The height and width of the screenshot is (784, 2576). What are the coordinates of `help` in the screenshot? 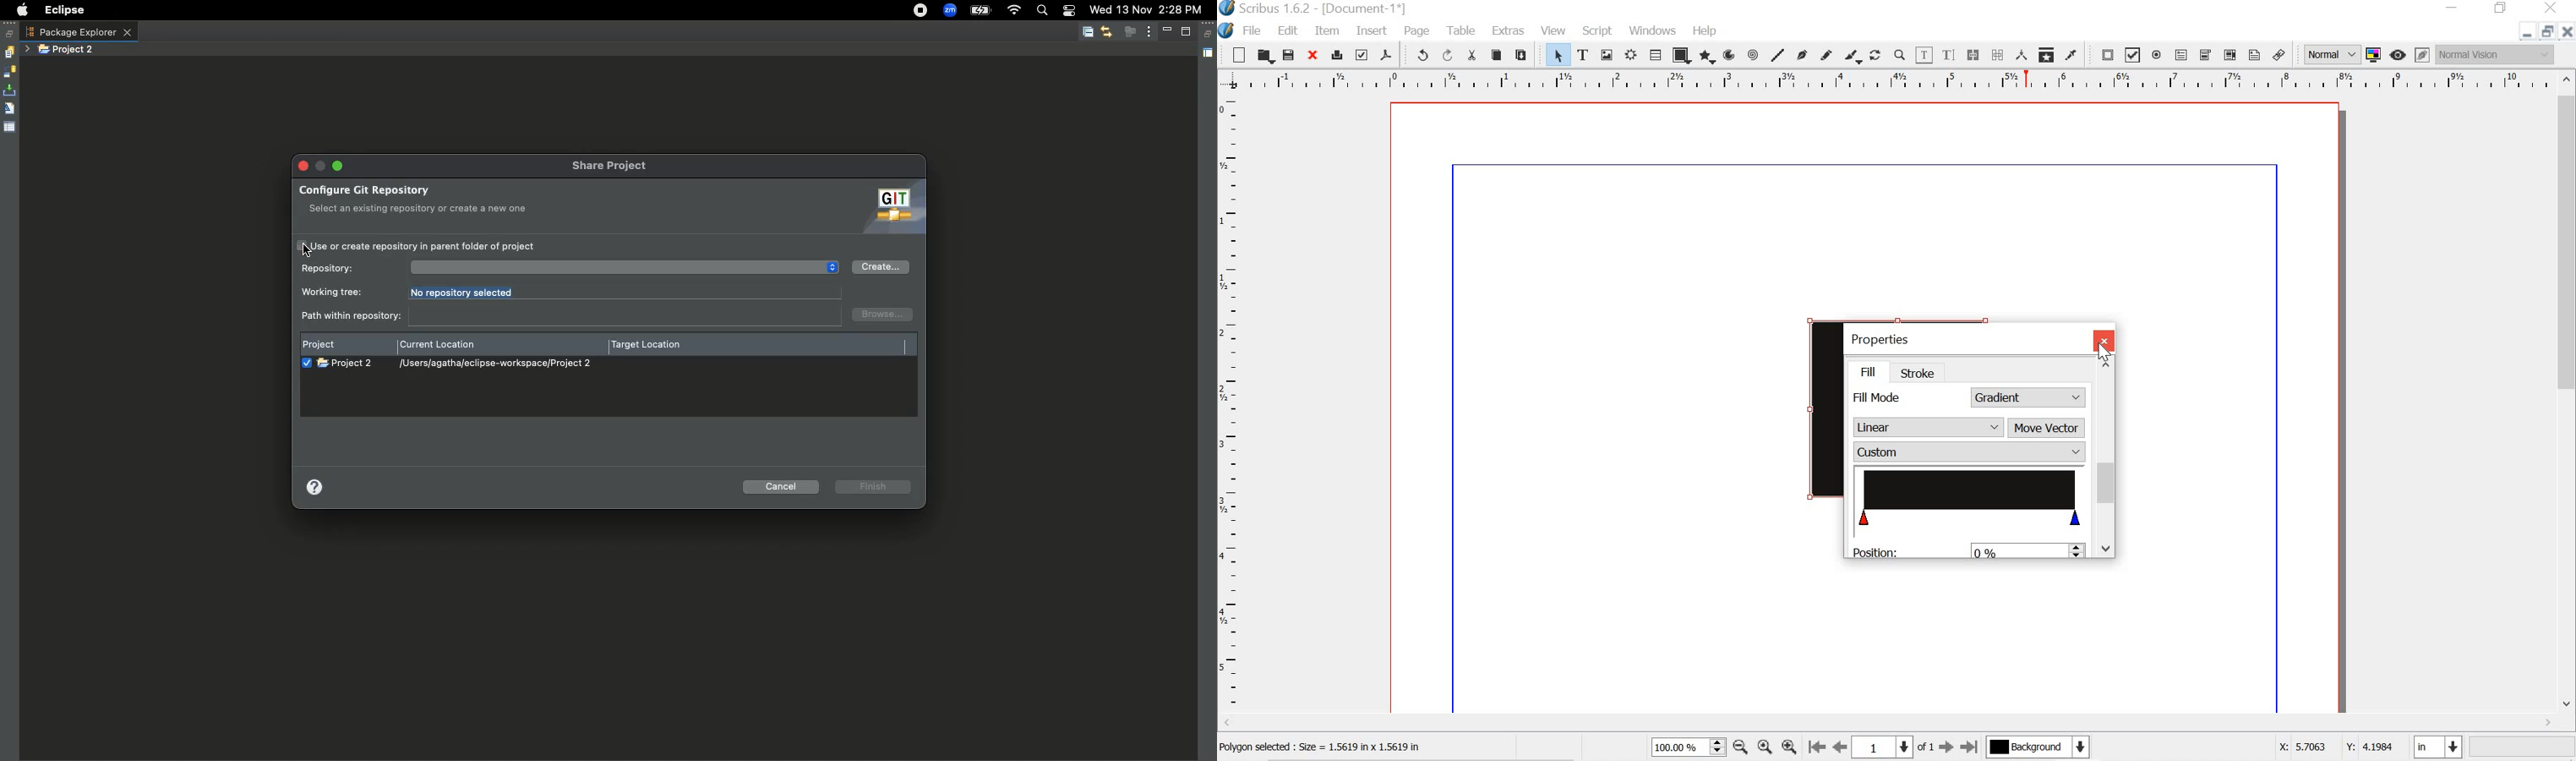 It's located at (1703, 29).